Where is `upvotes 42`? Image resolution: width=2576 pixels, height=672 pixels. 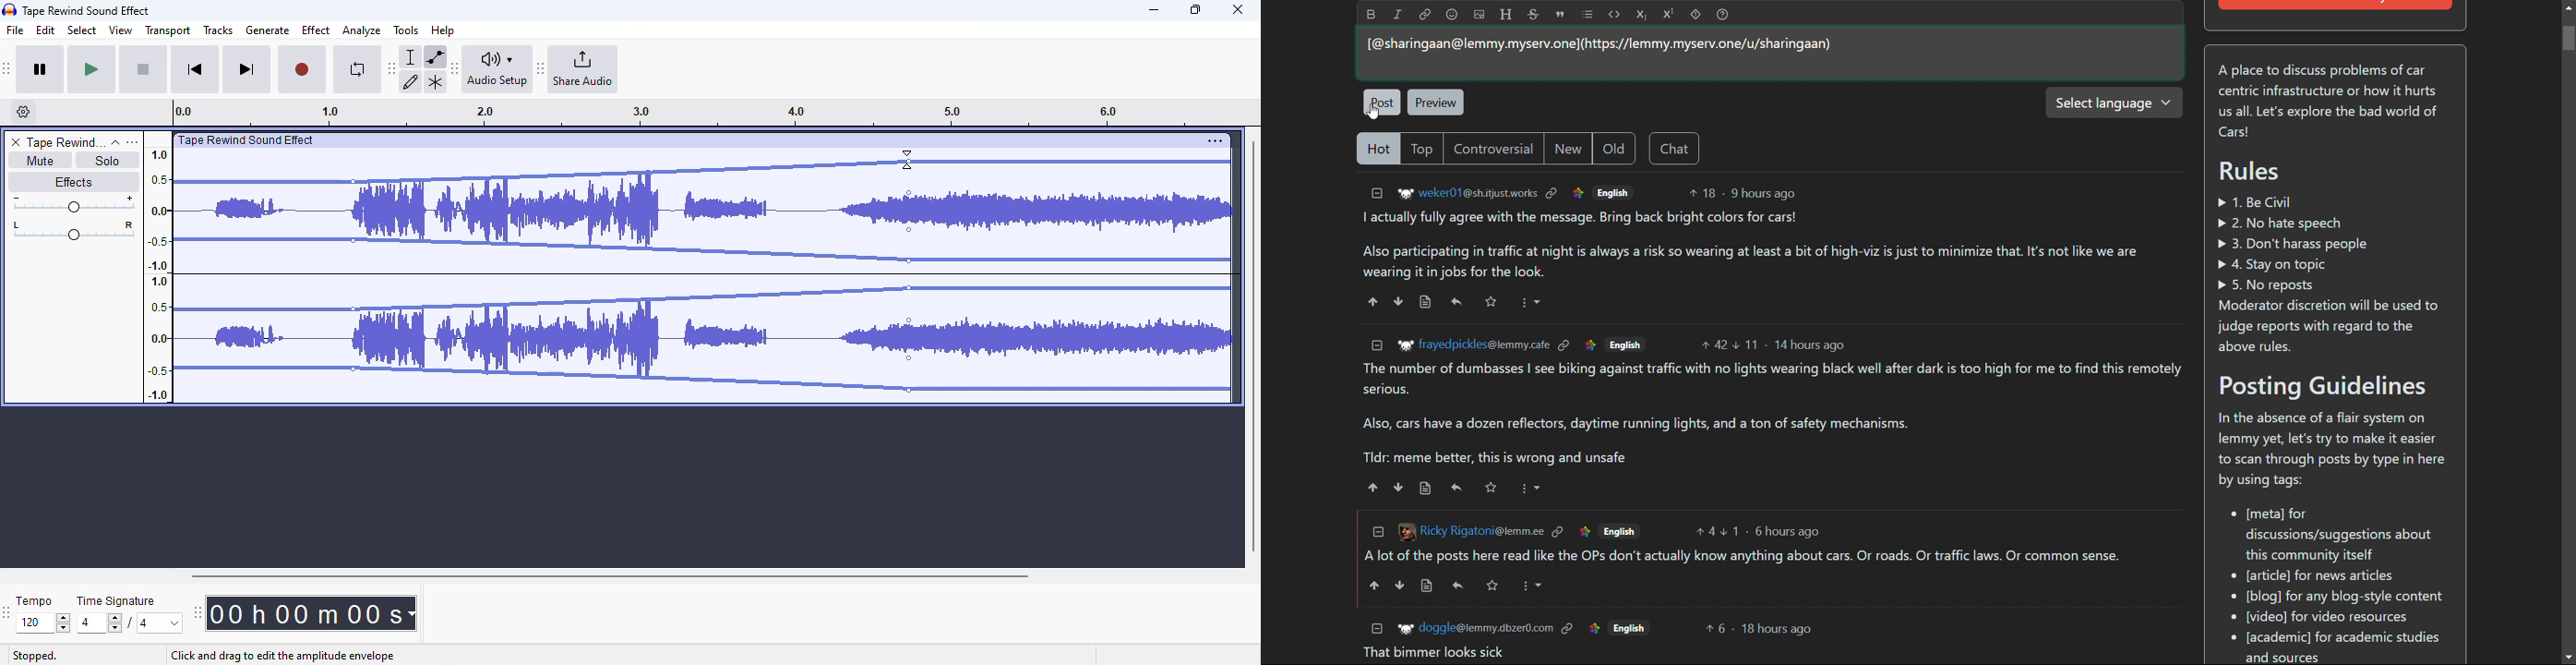
upvotes 42 is located at coordinates (1715, 343).